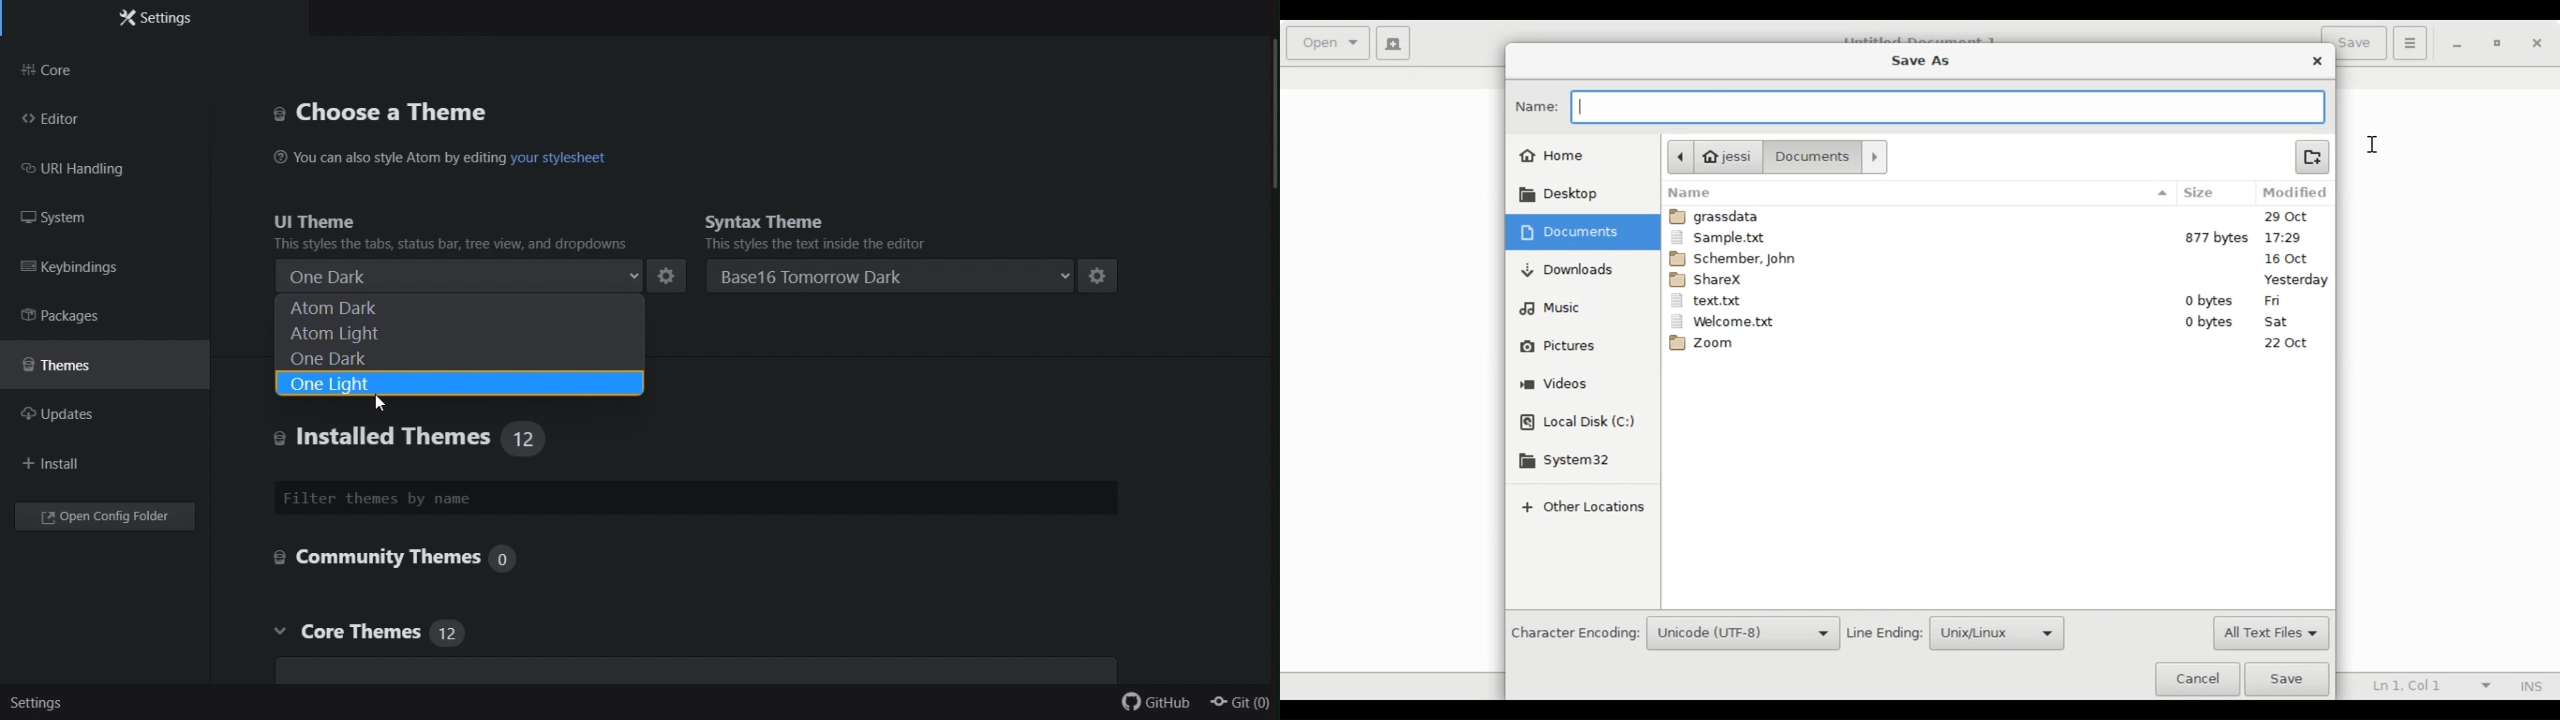 This screenshot has width=2576, height=728. I want to click on Name, so click(1918, 193).